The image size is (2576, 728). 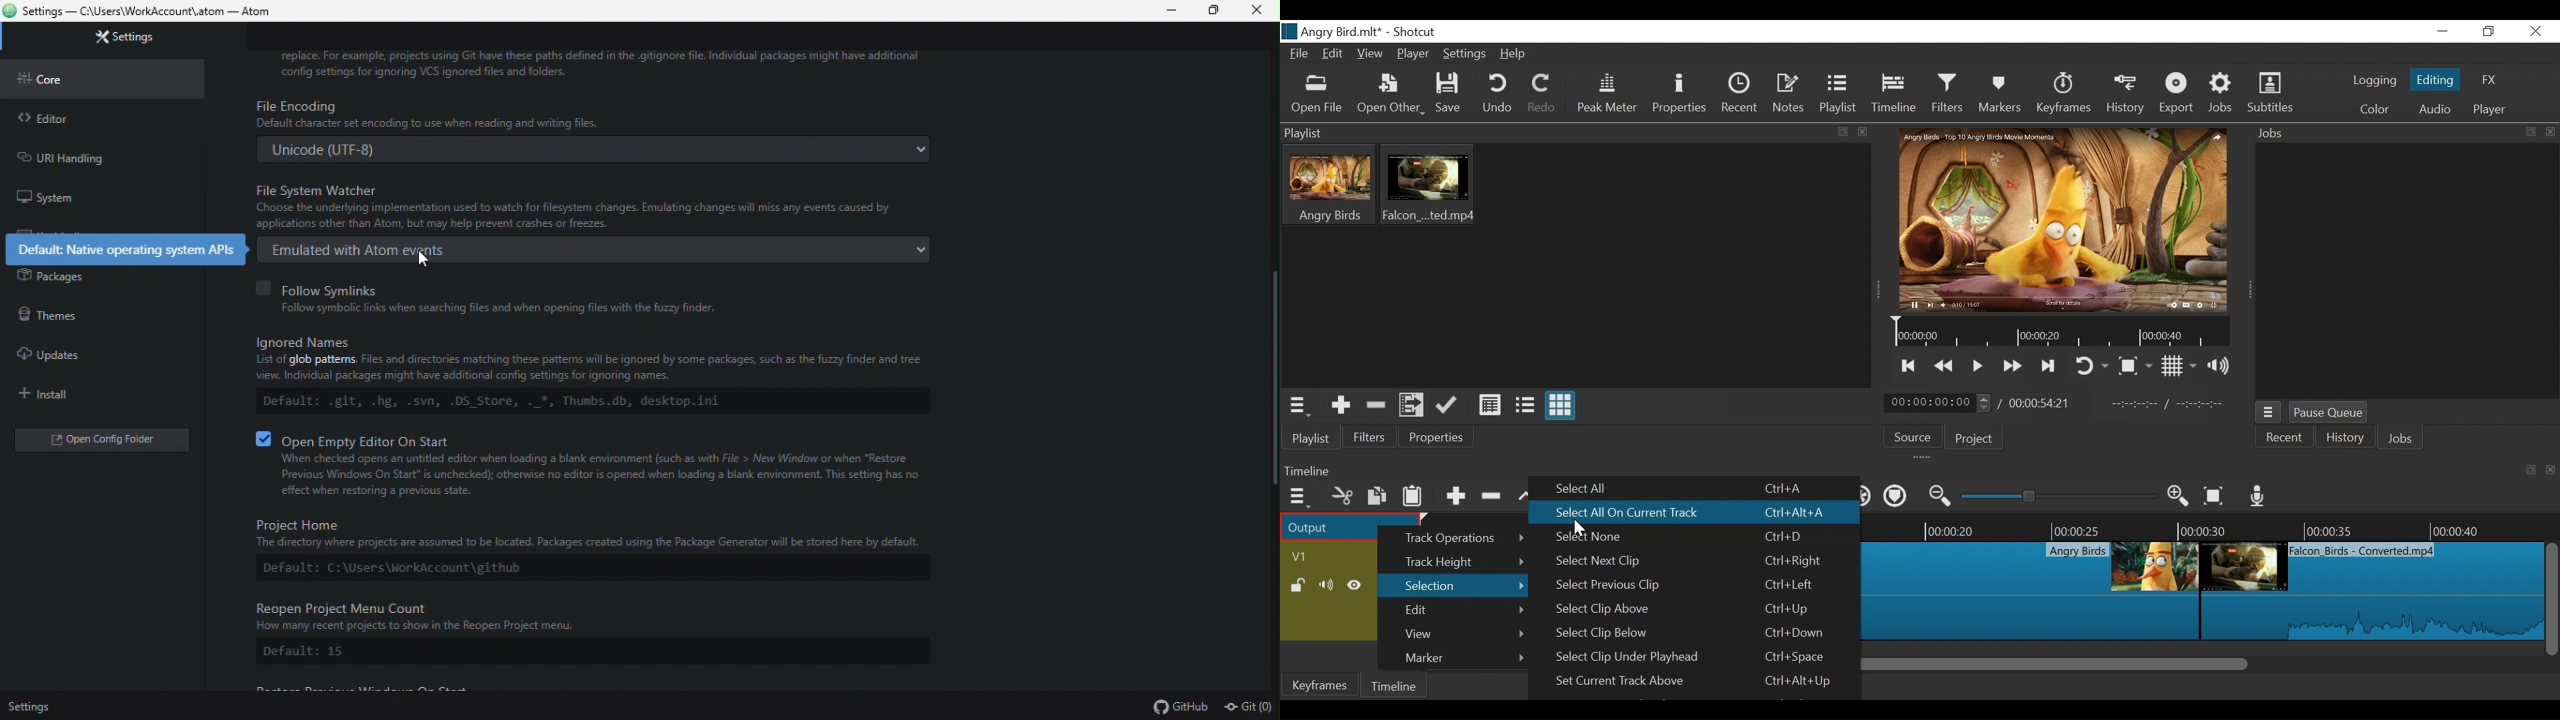 I want to click on Export, so click(x=2177, y=95).